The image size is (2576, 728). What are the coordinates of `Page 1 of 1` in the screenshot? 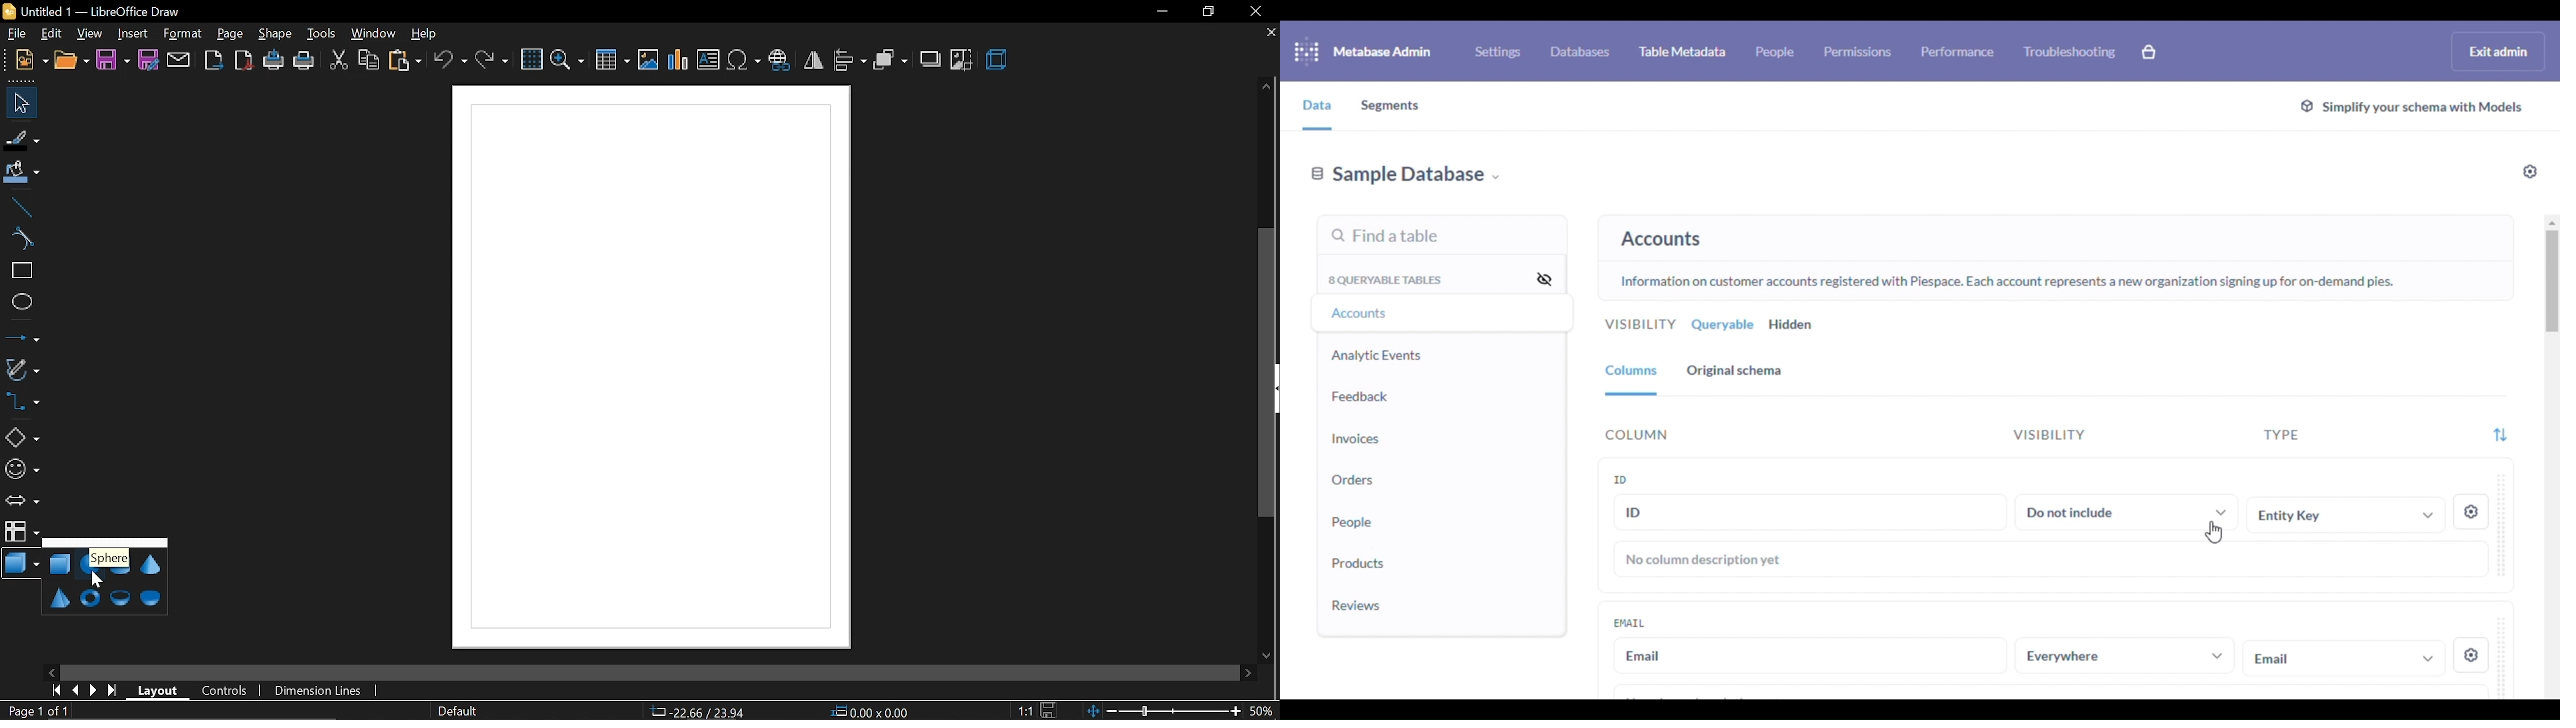 It's located at (35, 711).